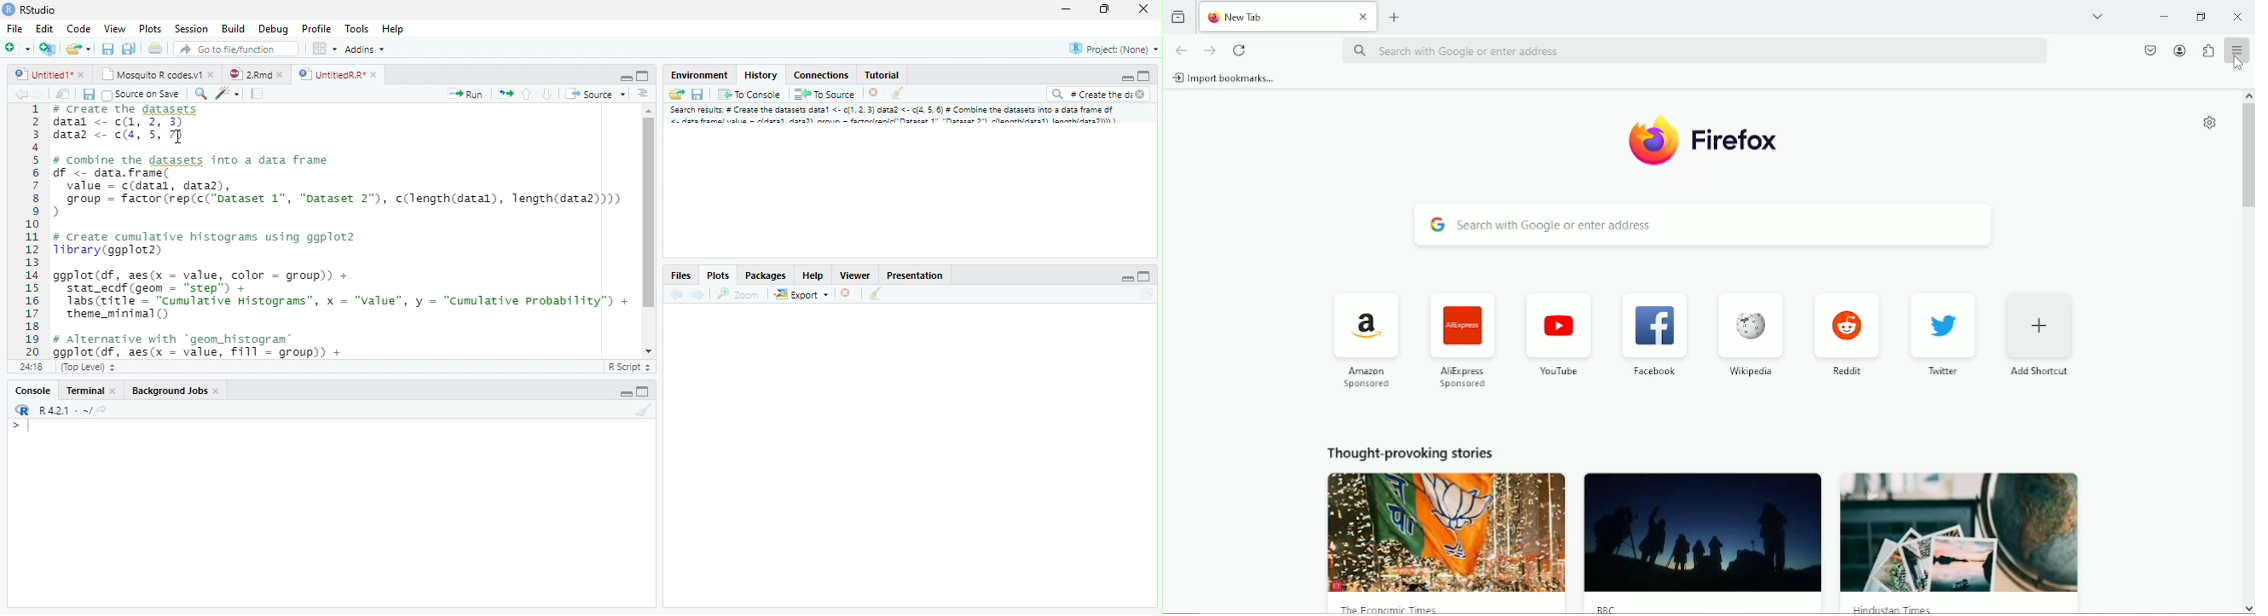 The height and width of the screenshot is (616, 2268). Describe the element at coordinates (1391, 607) in the screenshot. I see `The Economic Times` at that location.